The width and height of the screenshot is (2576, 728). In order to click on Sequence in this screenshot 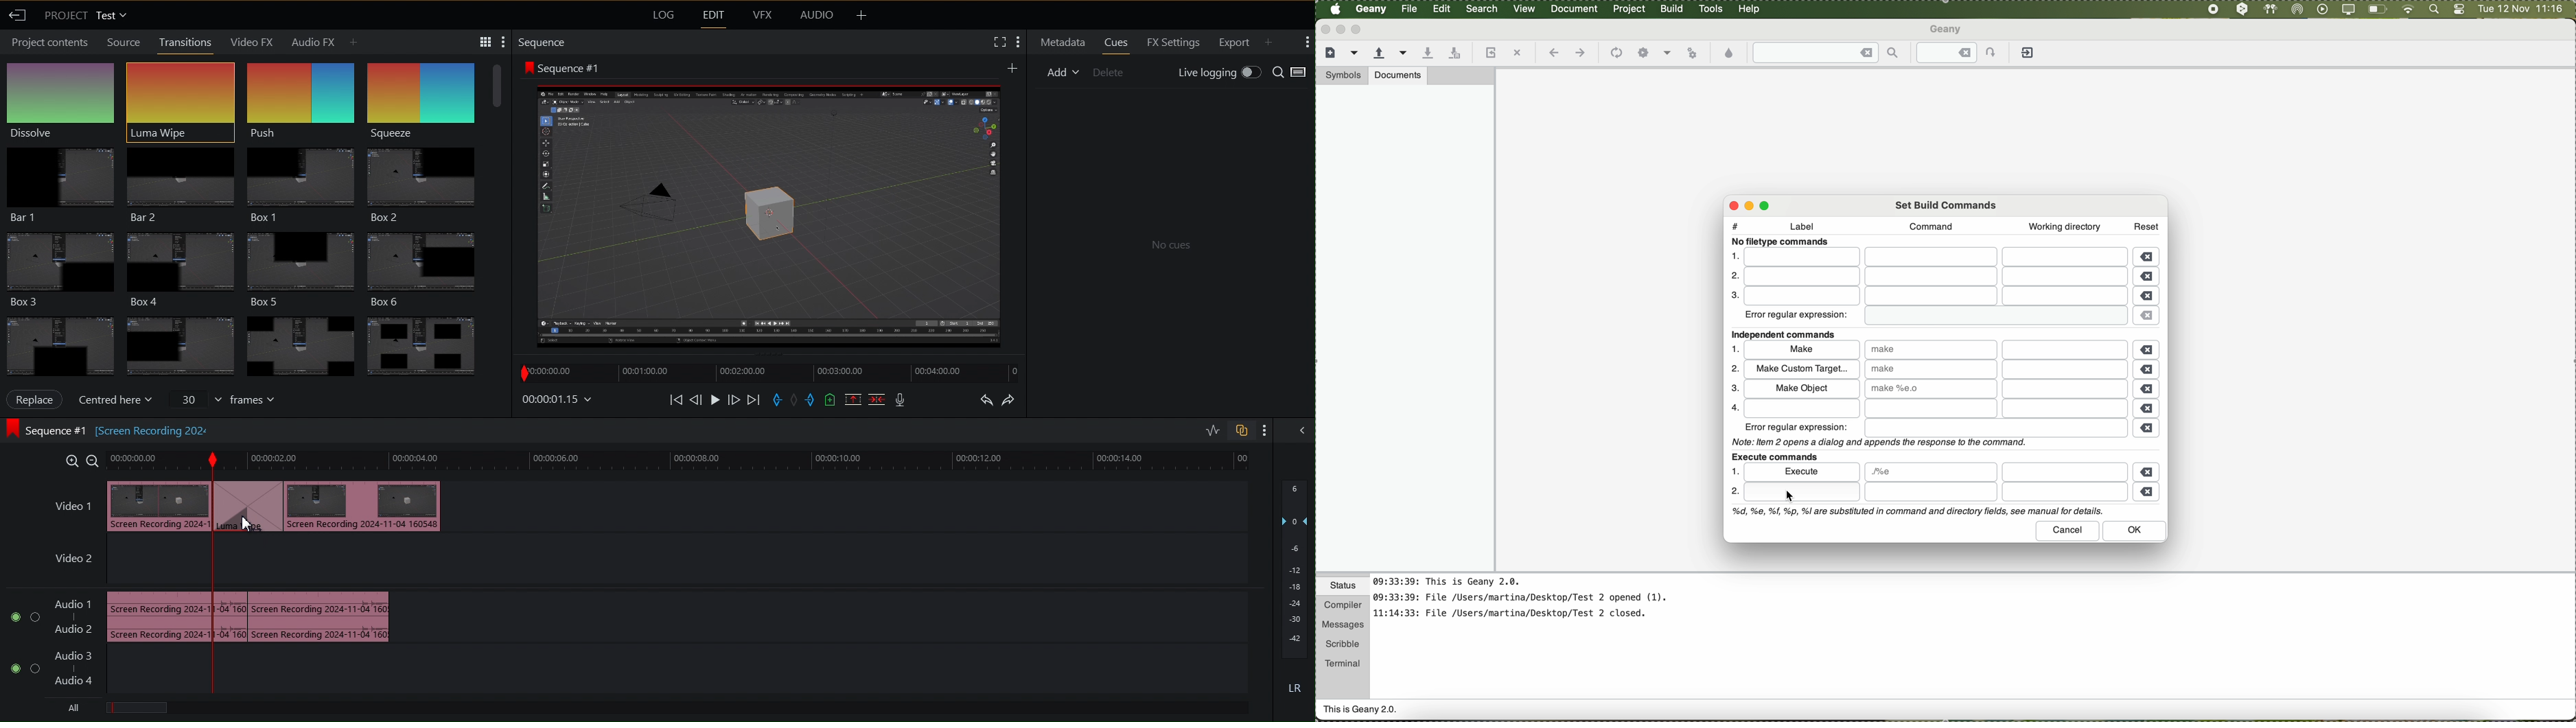, I will do `click(543, 40)`.